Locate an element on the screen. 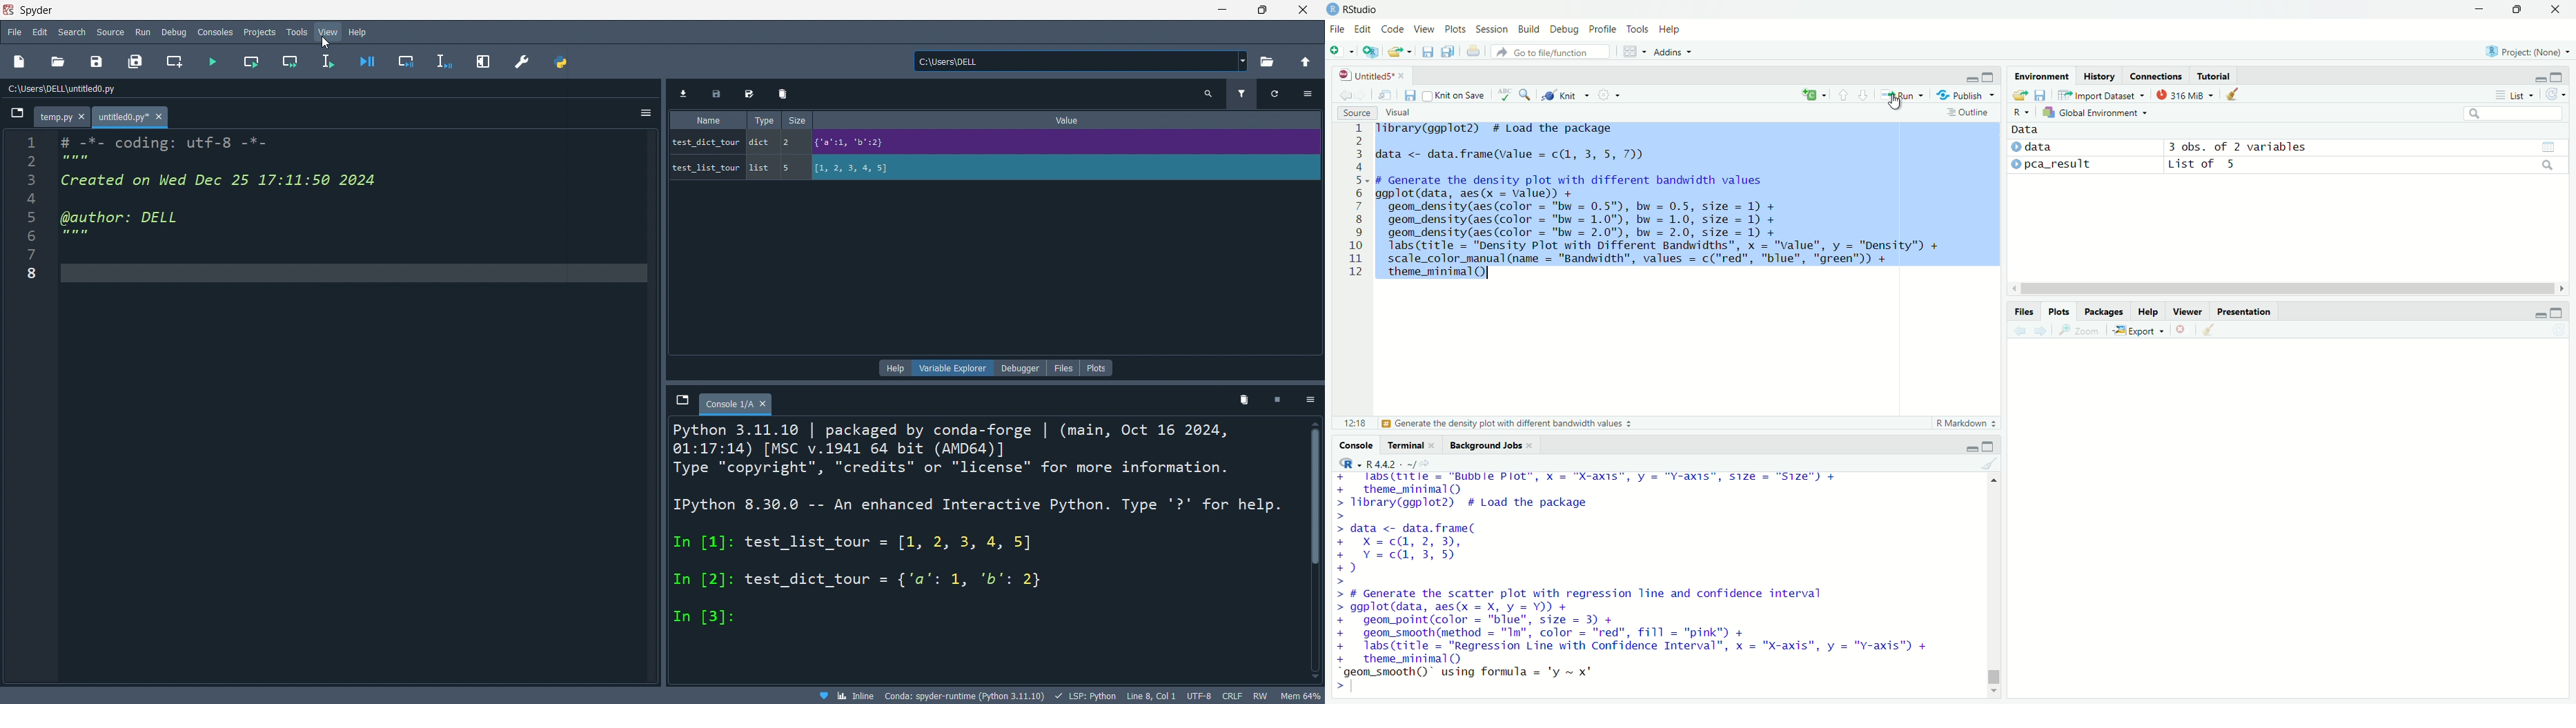 This screenshot has width=2576, height=728. 5 is located at coordinates (792, 168).